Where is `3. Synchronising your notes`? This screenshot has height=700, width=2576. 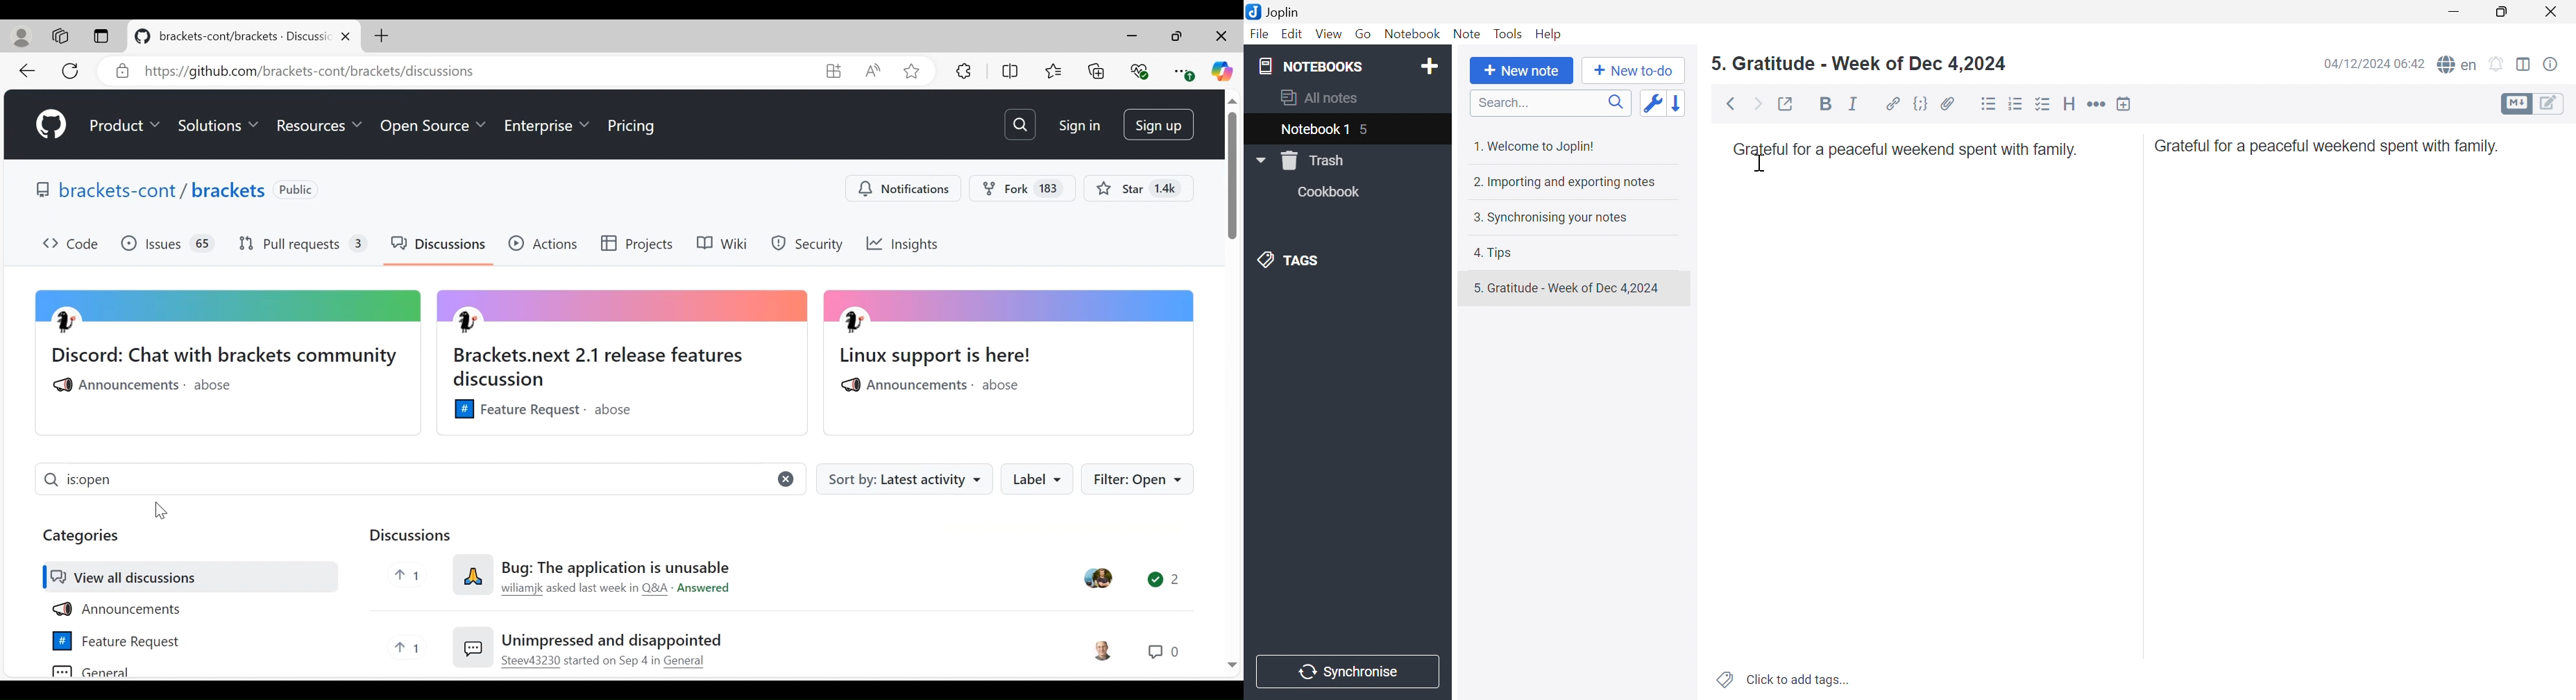 3. Synchronising your notes is located at coordinates (1550, 217).